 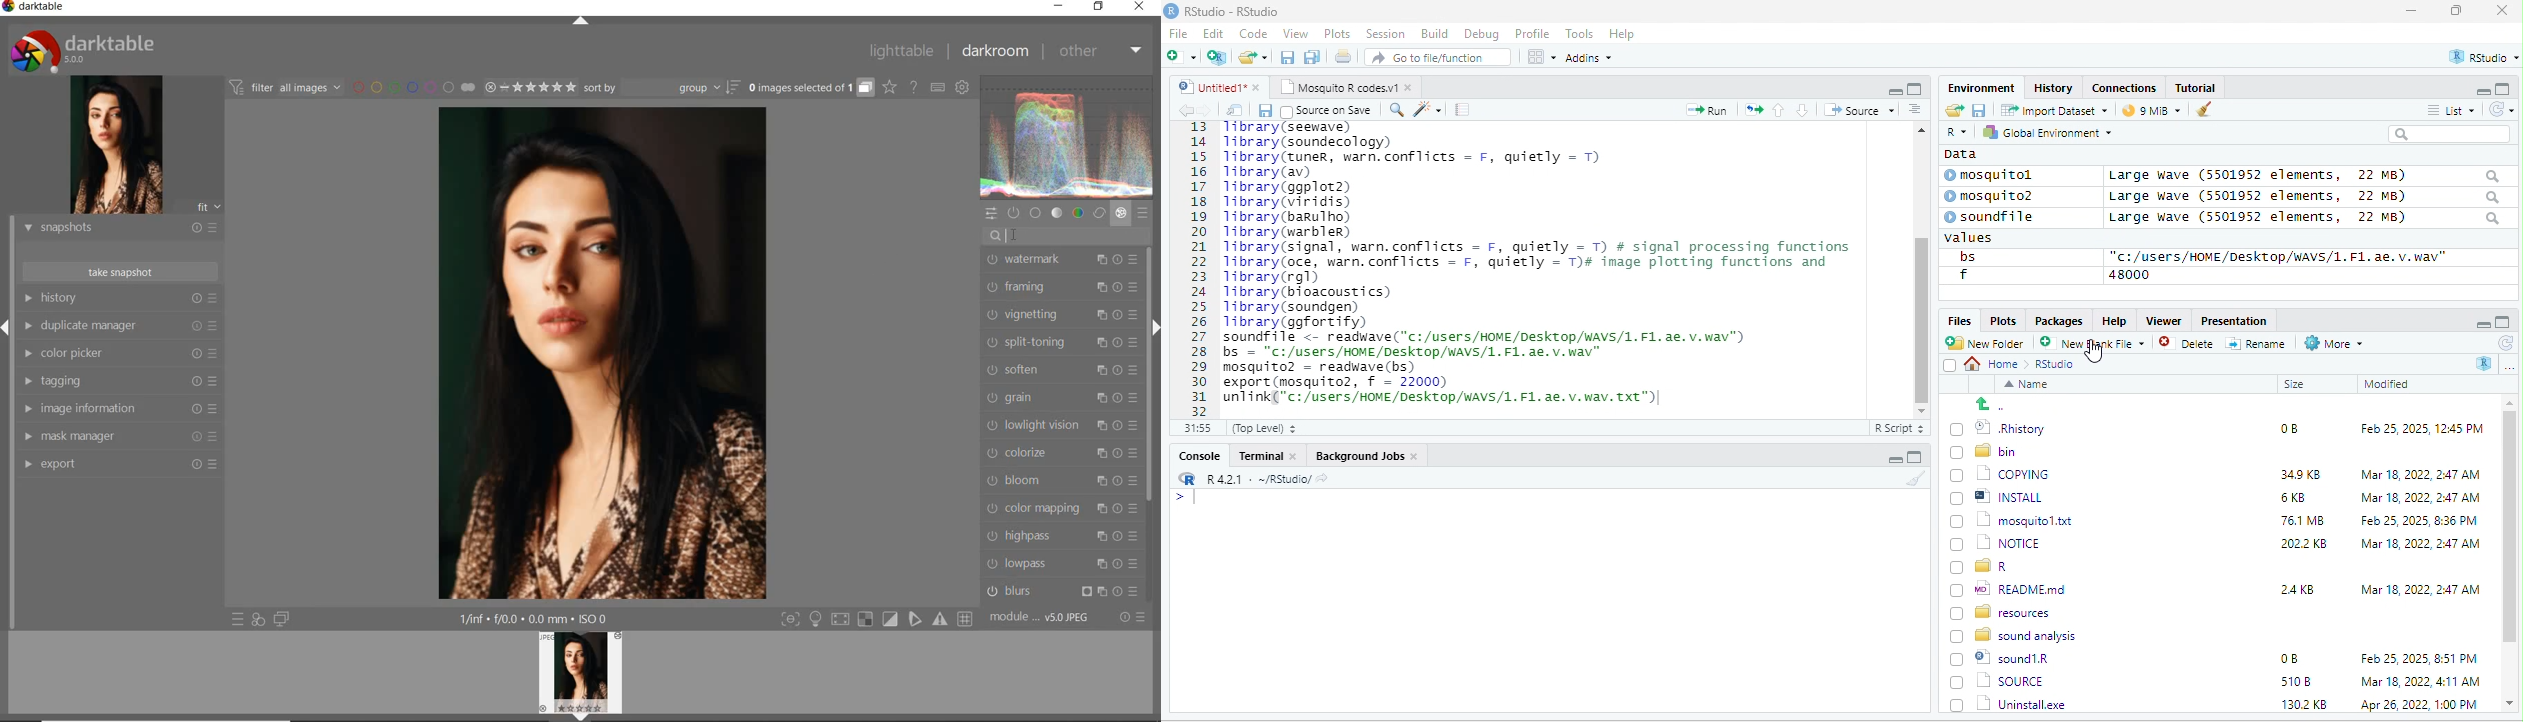 What do you see at coordinates (2504, 343) in the screenshot?
I see `refresh` at bounding box center [2504, 343].